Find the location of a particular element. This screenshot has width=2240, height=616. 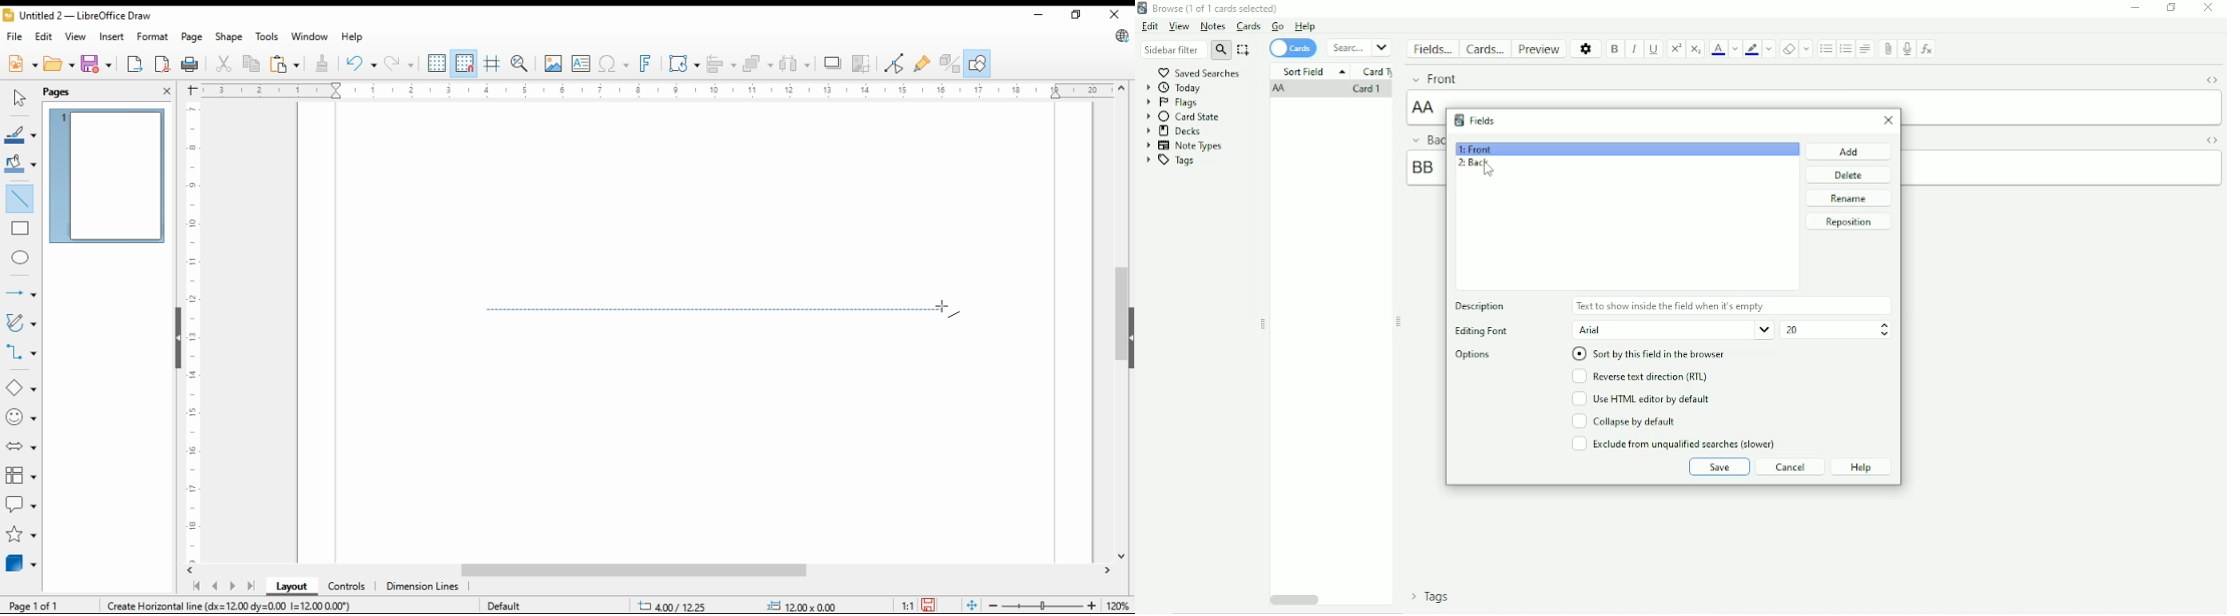

1:1 is located at coordinates (908, 604).